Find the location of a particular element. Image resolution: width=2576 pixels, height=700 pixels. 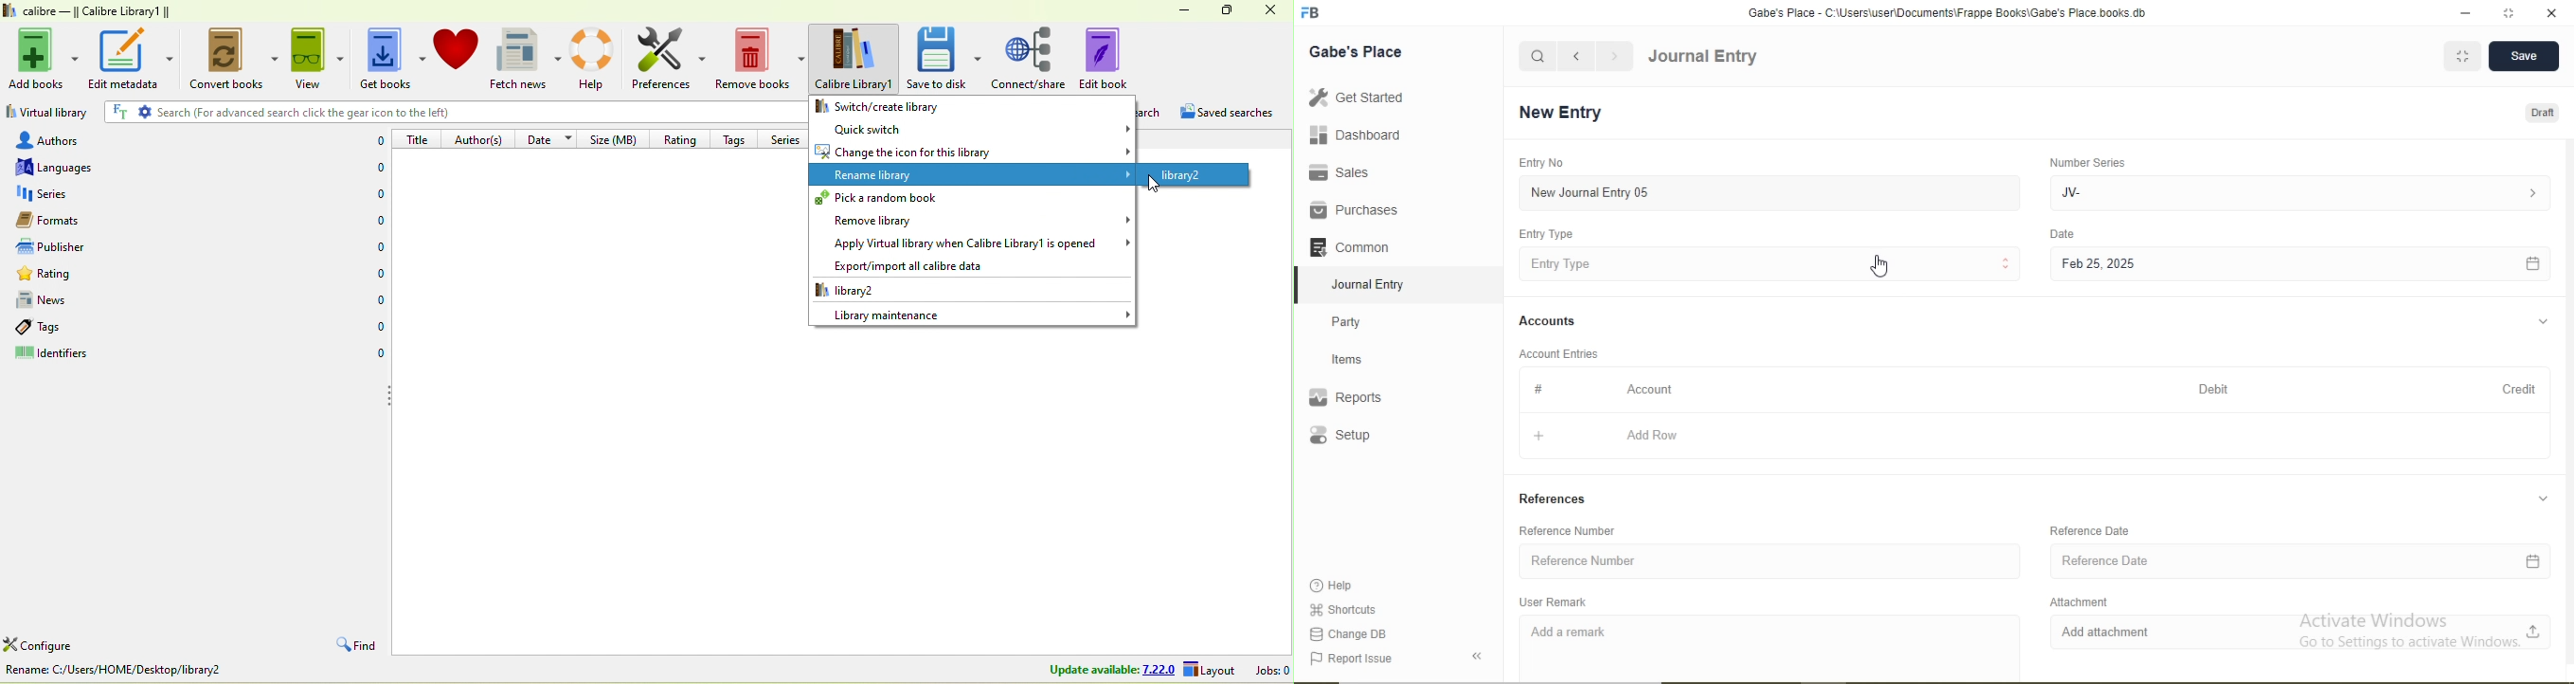

calibre library1 is located at coordinates (856, 59).